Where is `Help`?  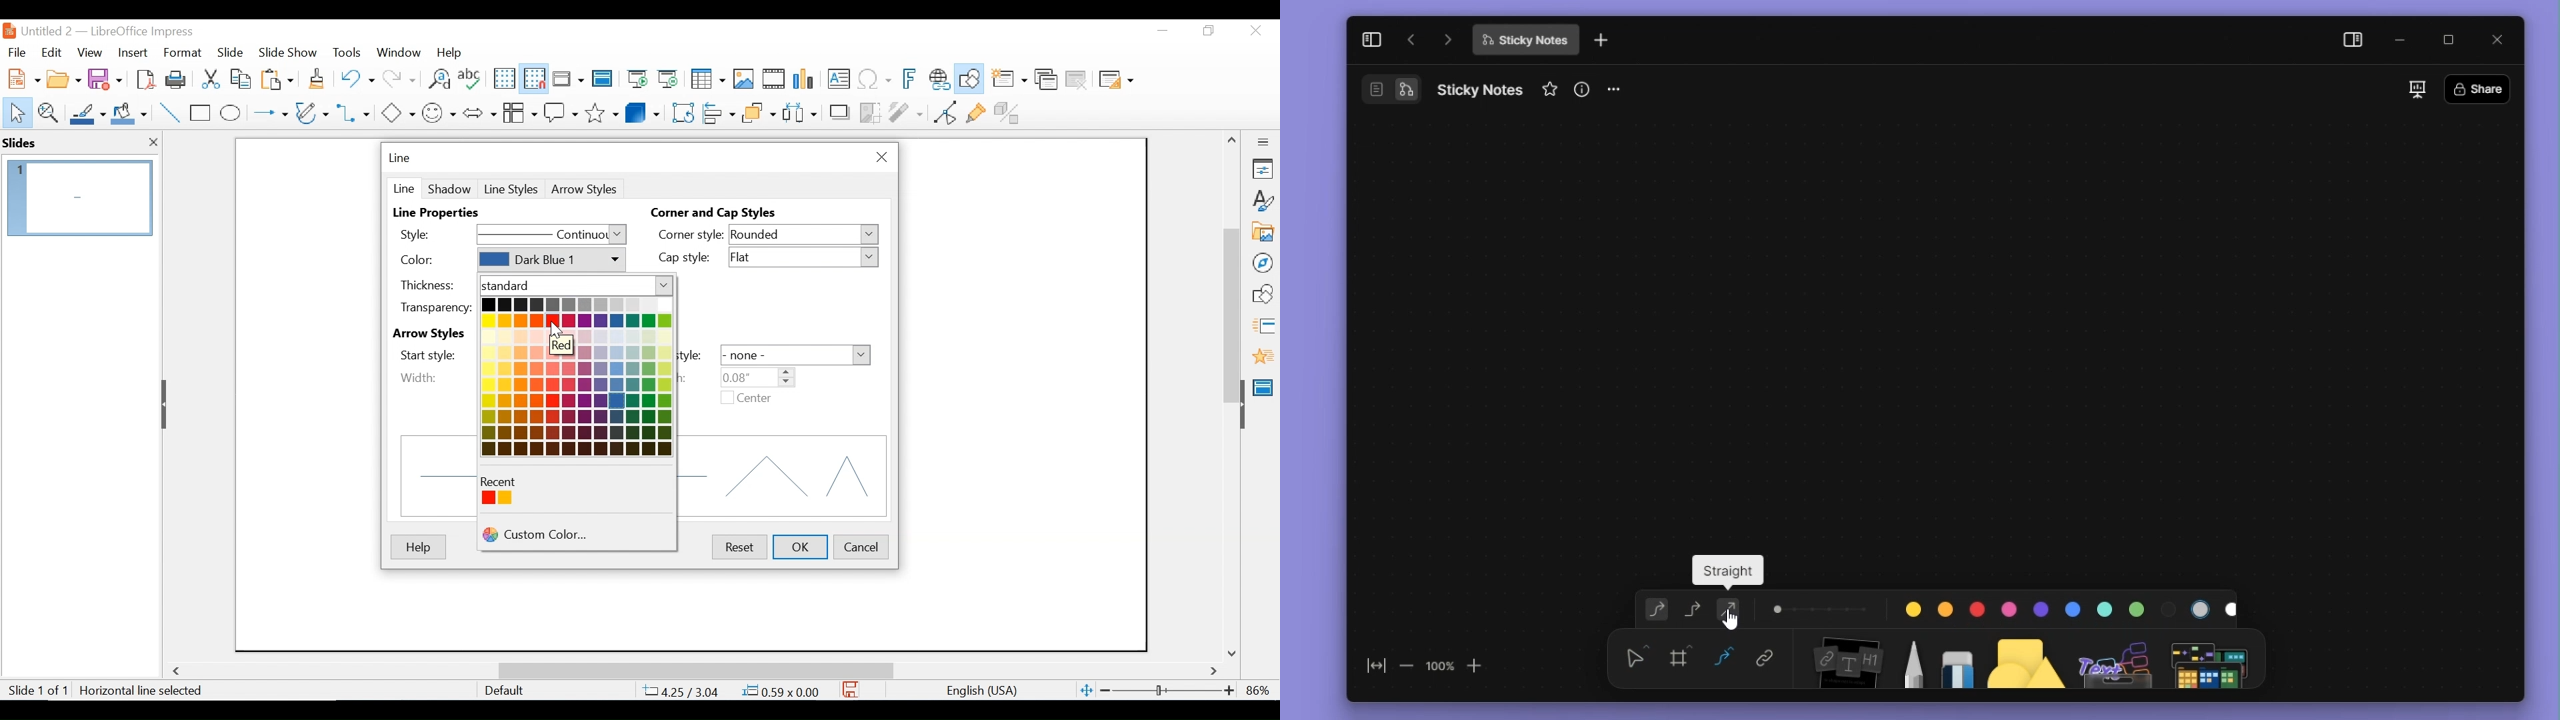
Help is located at coordinates (417, 547).